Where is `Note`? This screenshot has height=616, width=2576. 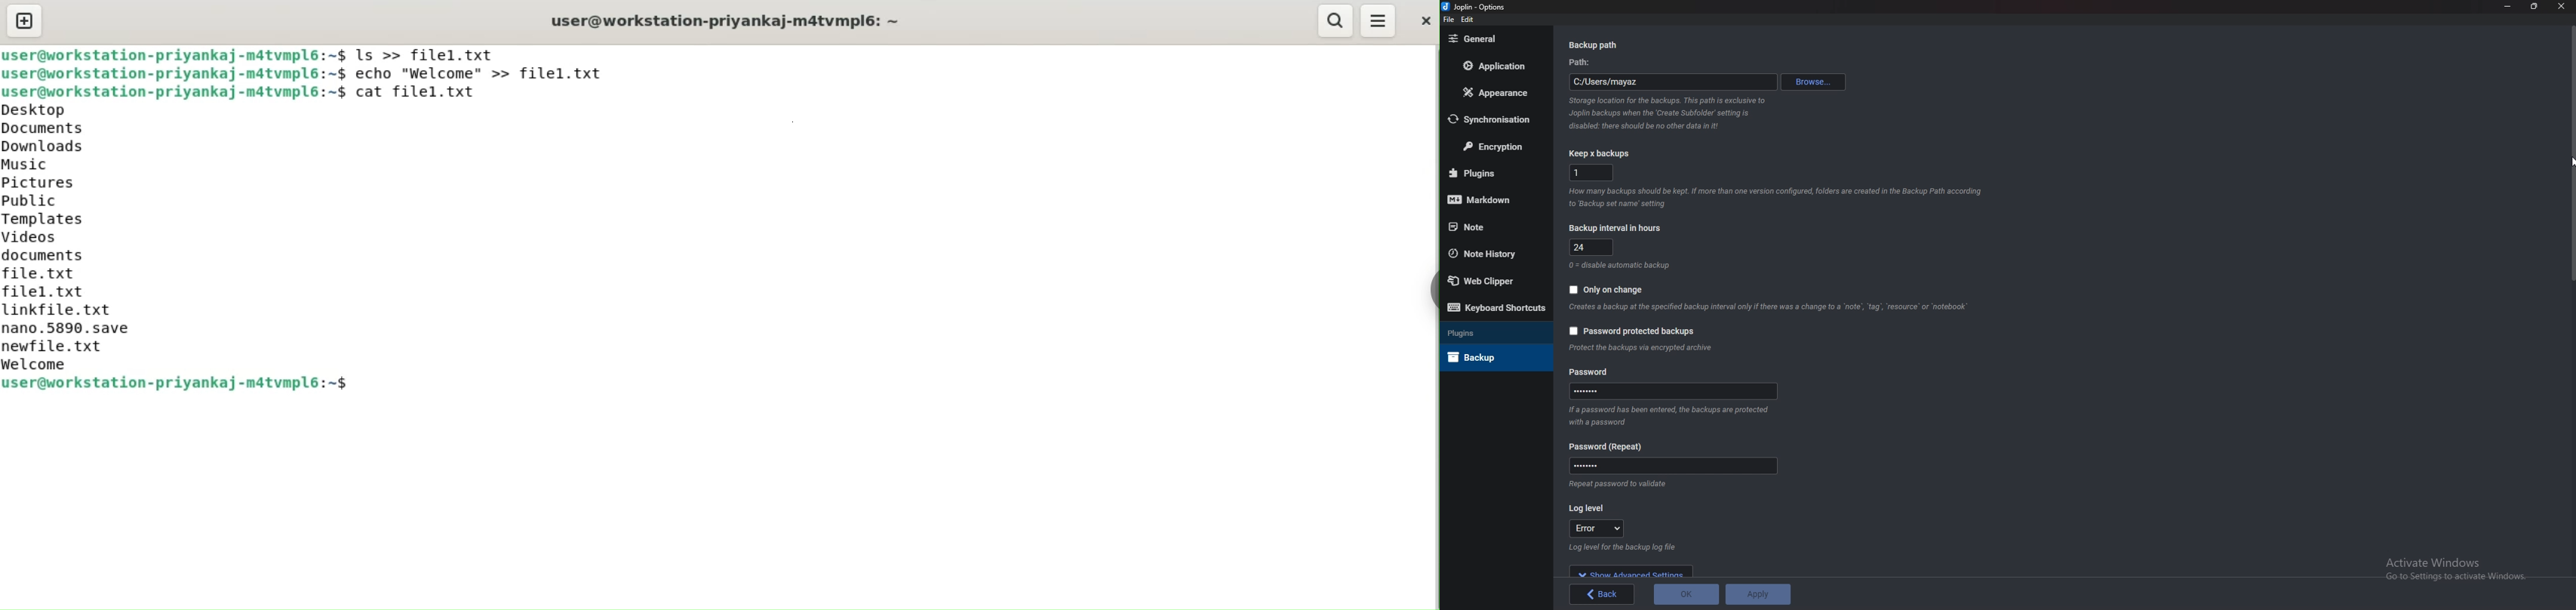
Note is located at coordinates (1492, 226).